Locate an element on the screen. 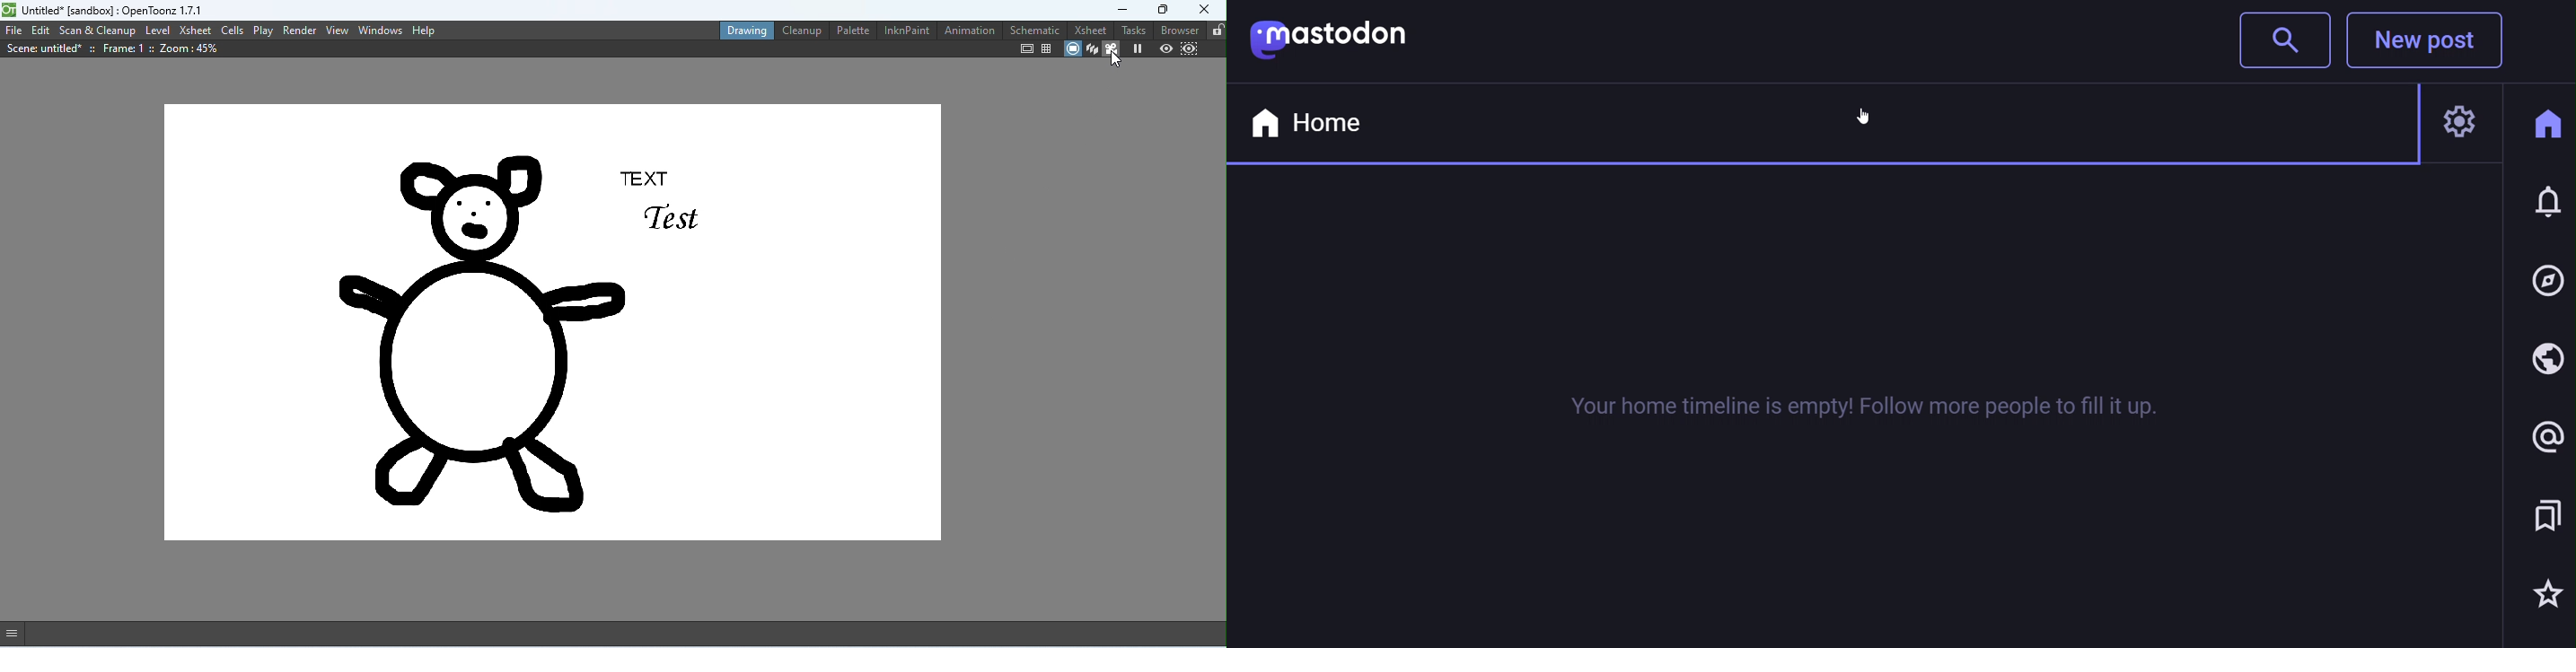 Image resolution: width=2576 pixels, height=672 pixels. setting is located at coordinates (2464, 126).